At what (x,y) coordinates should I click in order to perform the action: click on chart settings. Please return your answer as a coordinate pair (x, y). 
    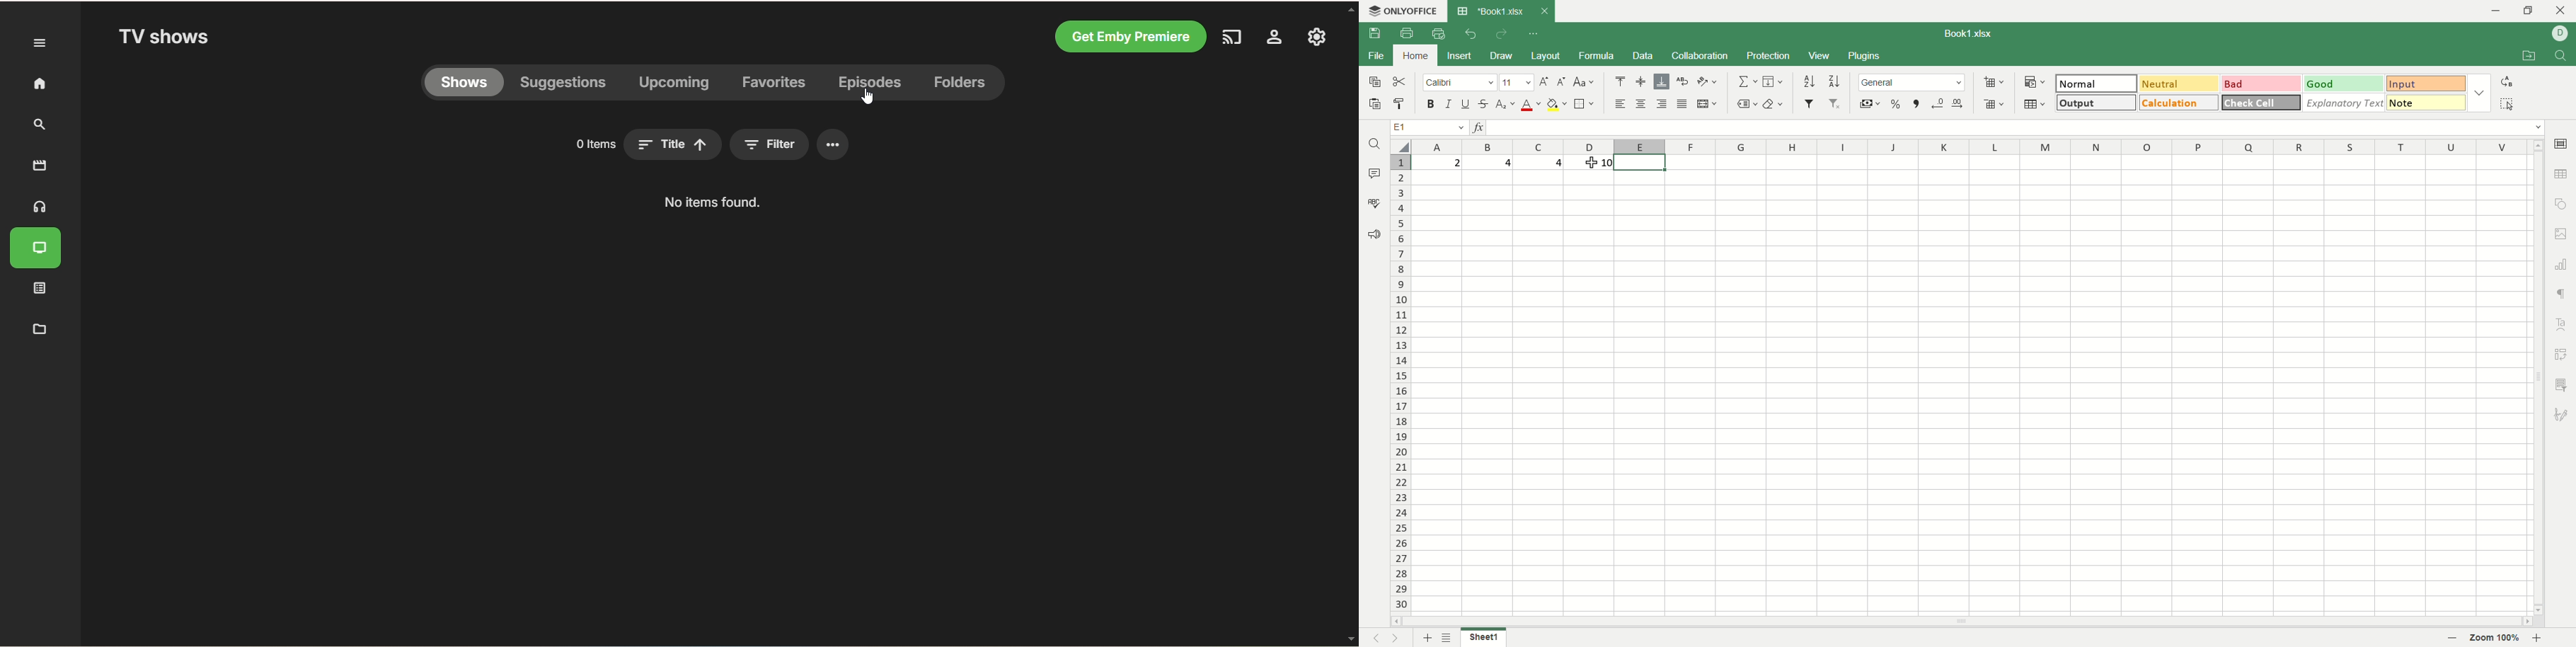
    Looking at the image, I should click on (2562, 265).